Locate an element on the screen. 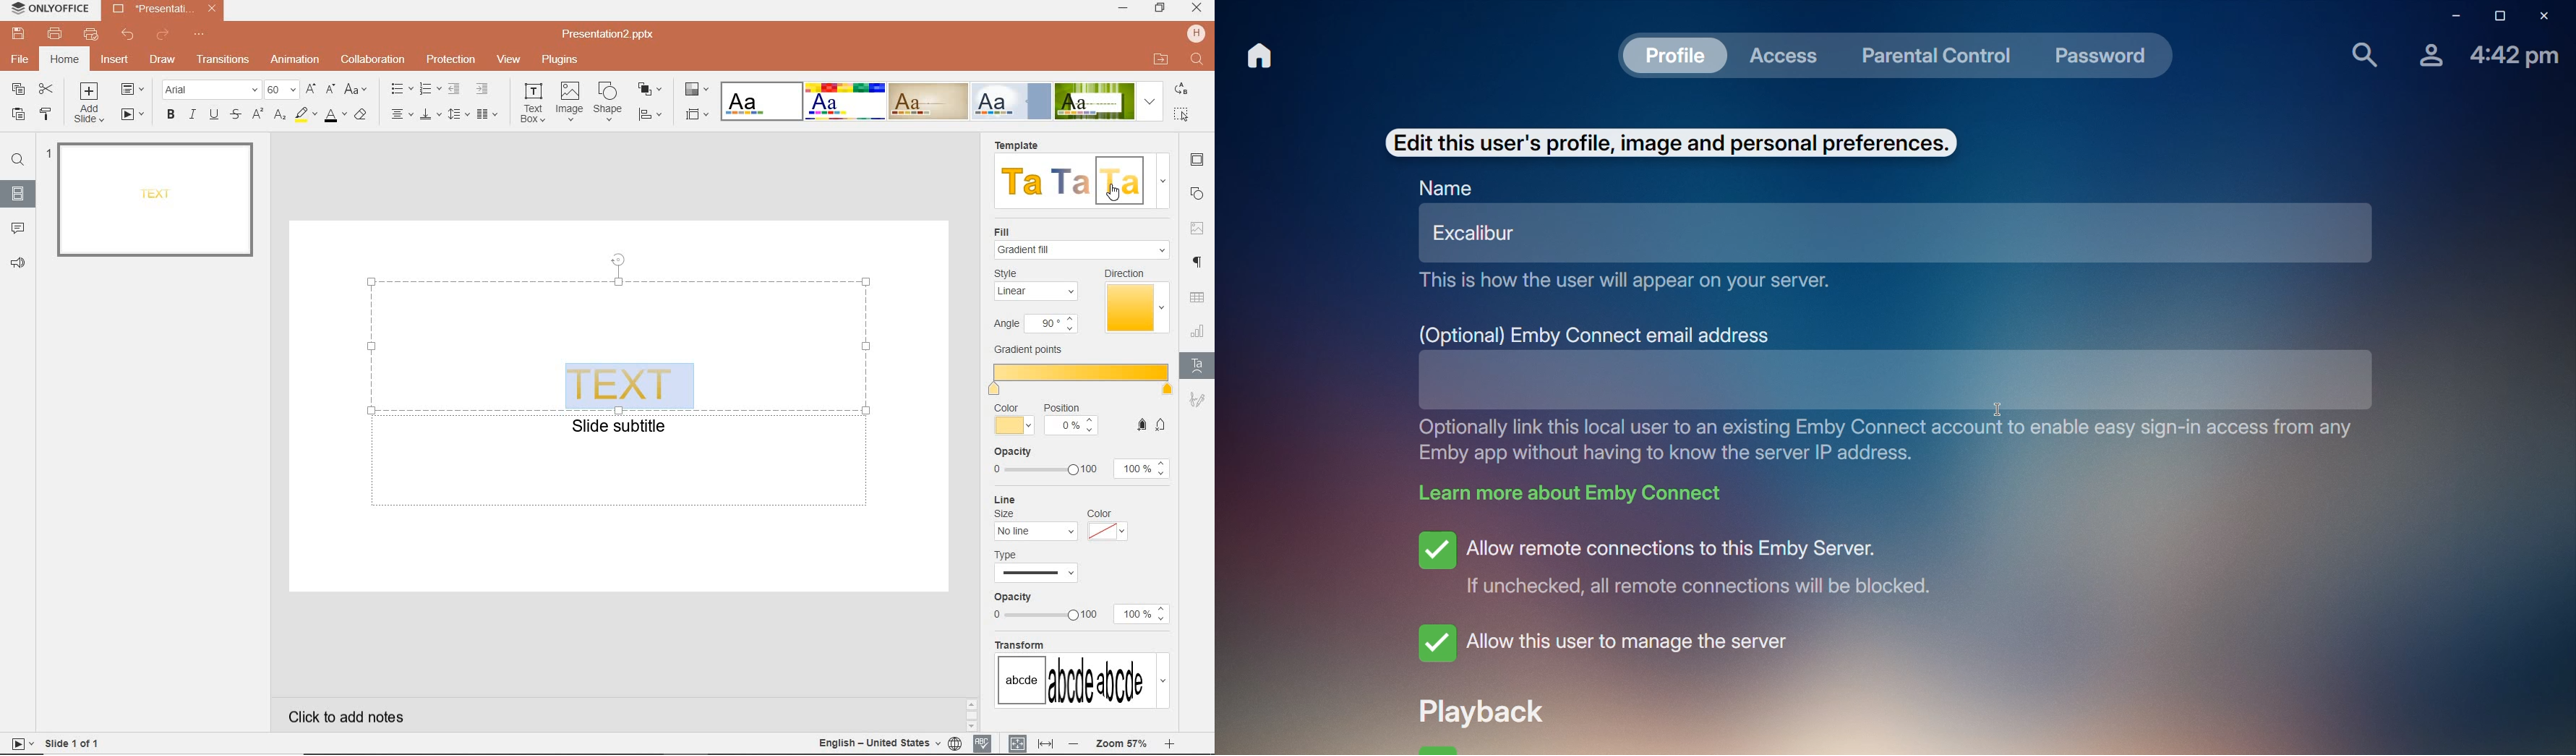  START SLIDESHOW is located at coordinates (132, 116).